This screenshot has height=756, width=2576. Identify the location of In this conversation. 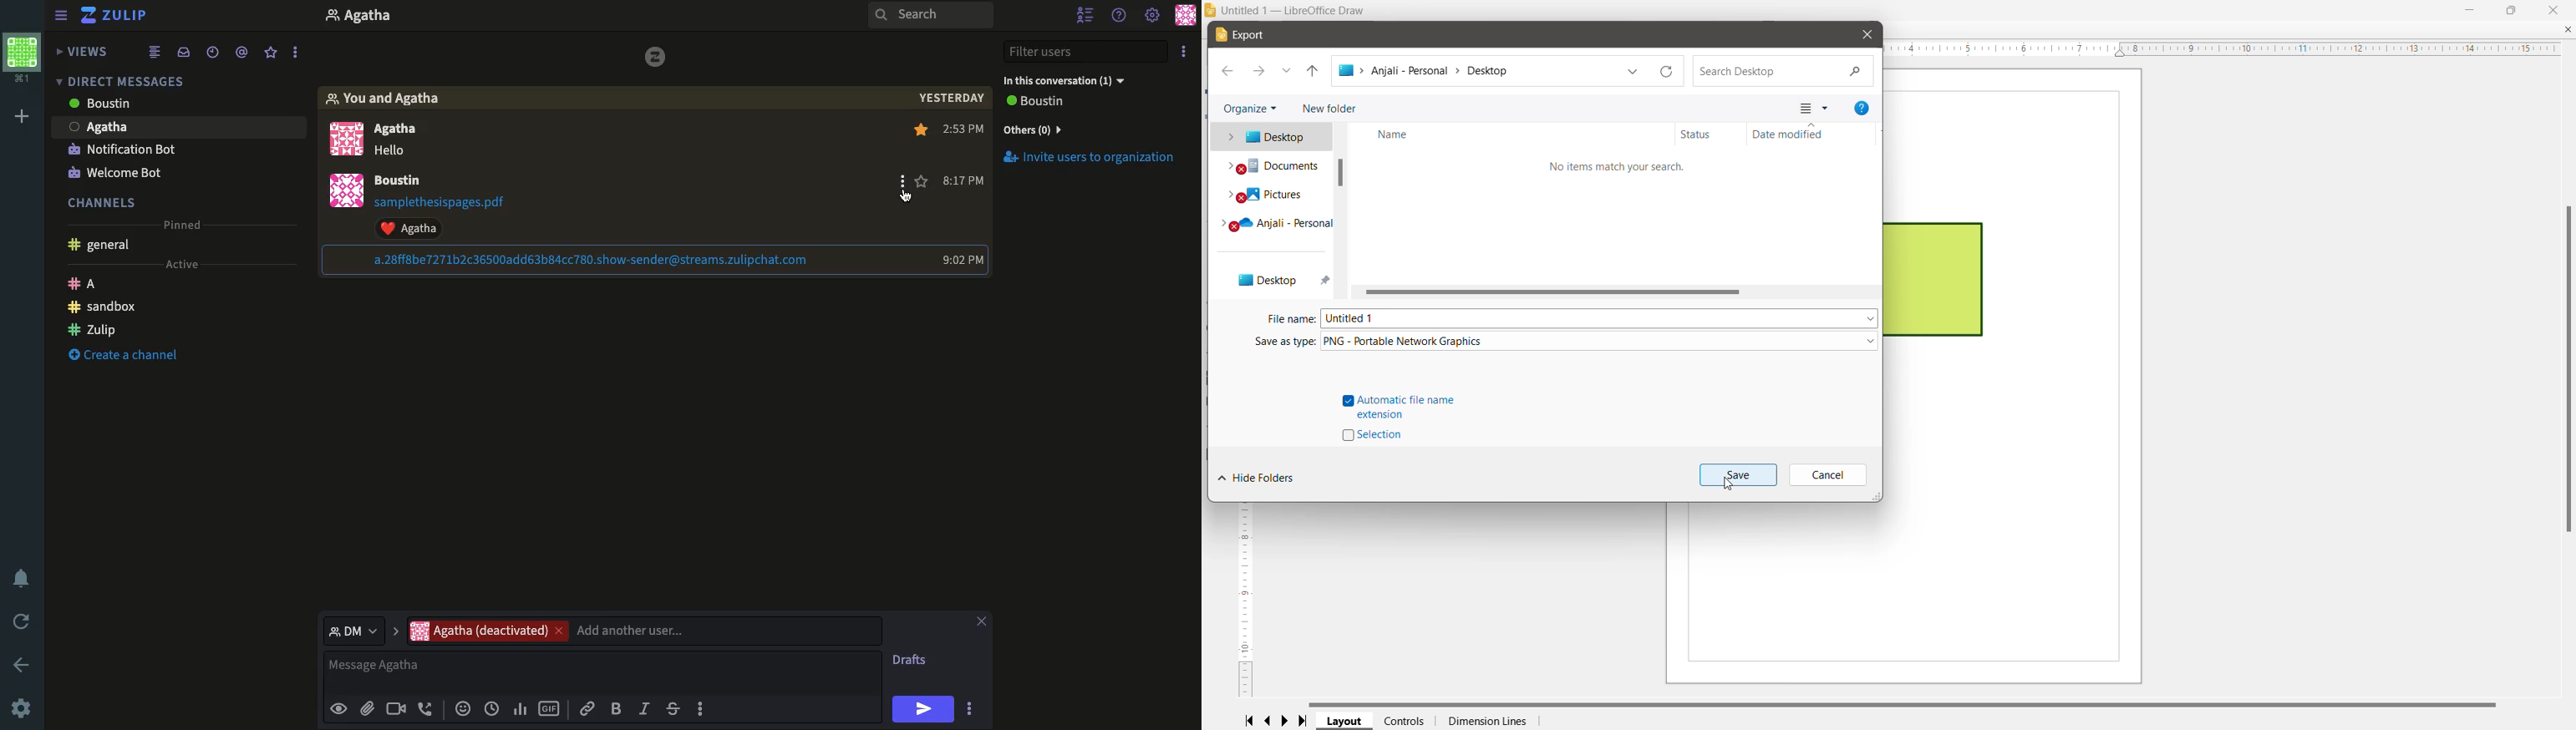
(1064, 81).